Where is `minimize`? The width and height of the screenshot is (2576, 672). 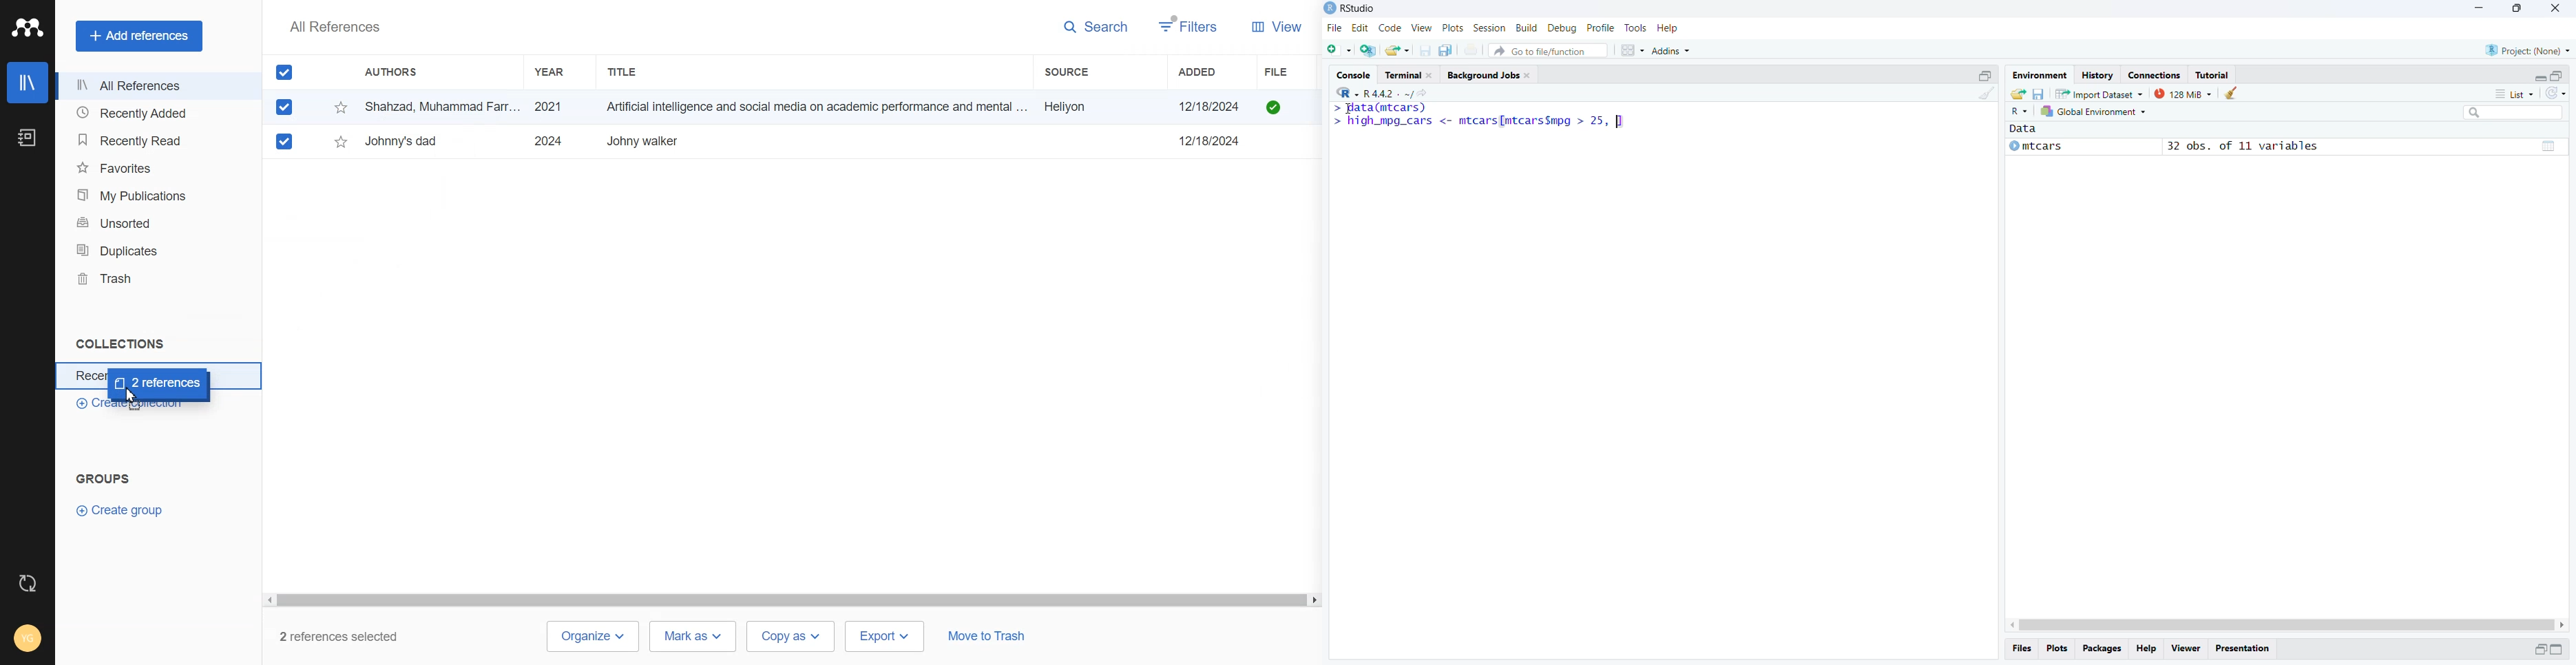 minimize is located at coordinates (2556, 649).